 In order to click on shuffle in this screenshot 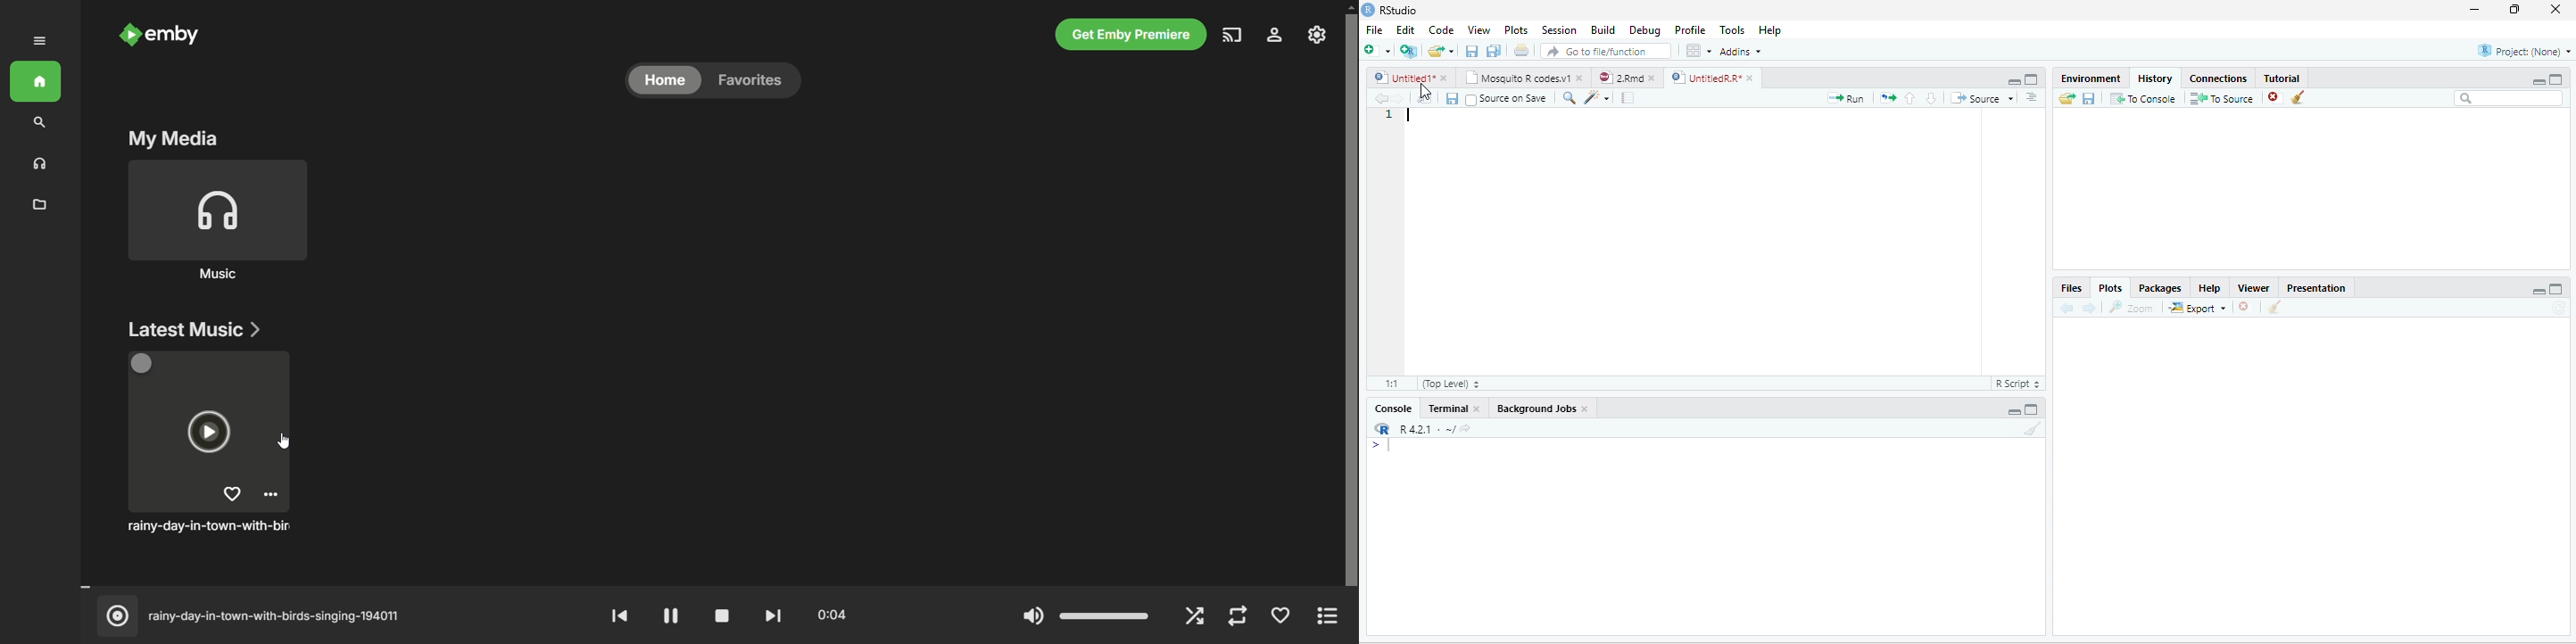, I will do `click(1196, 616)`.